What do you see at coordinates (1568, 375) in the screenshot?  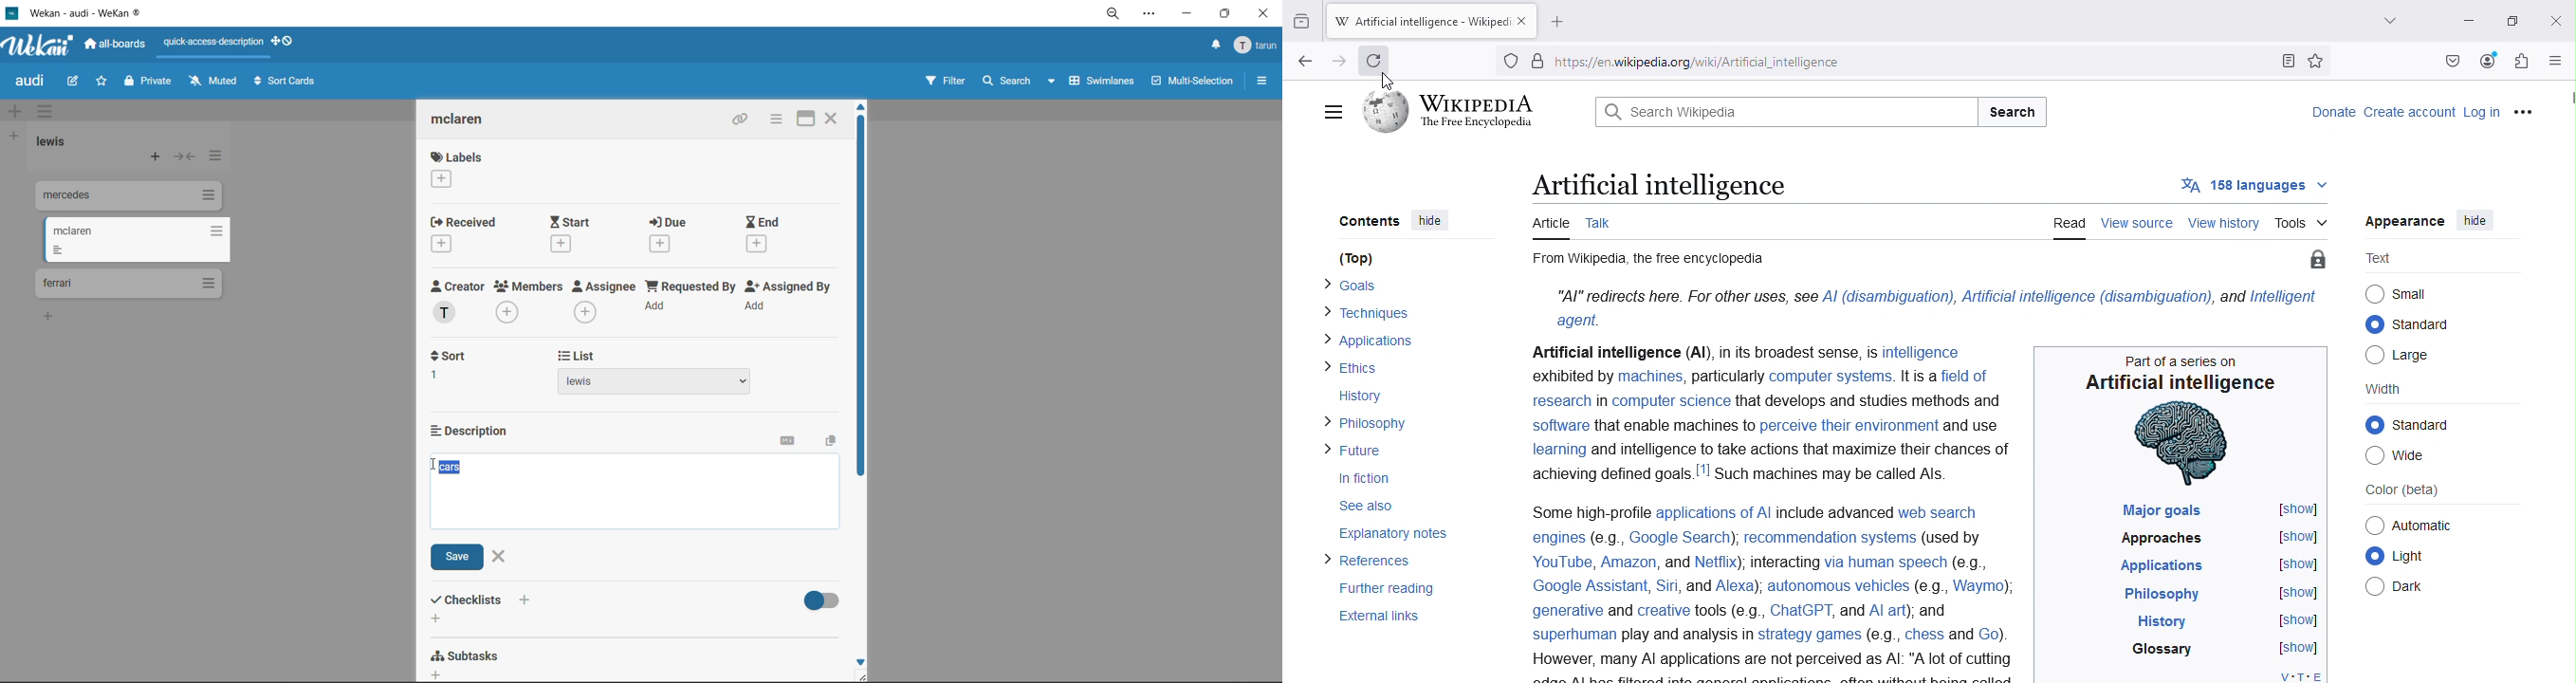 I see `exhibited by` at bounding box center [1568, 375].